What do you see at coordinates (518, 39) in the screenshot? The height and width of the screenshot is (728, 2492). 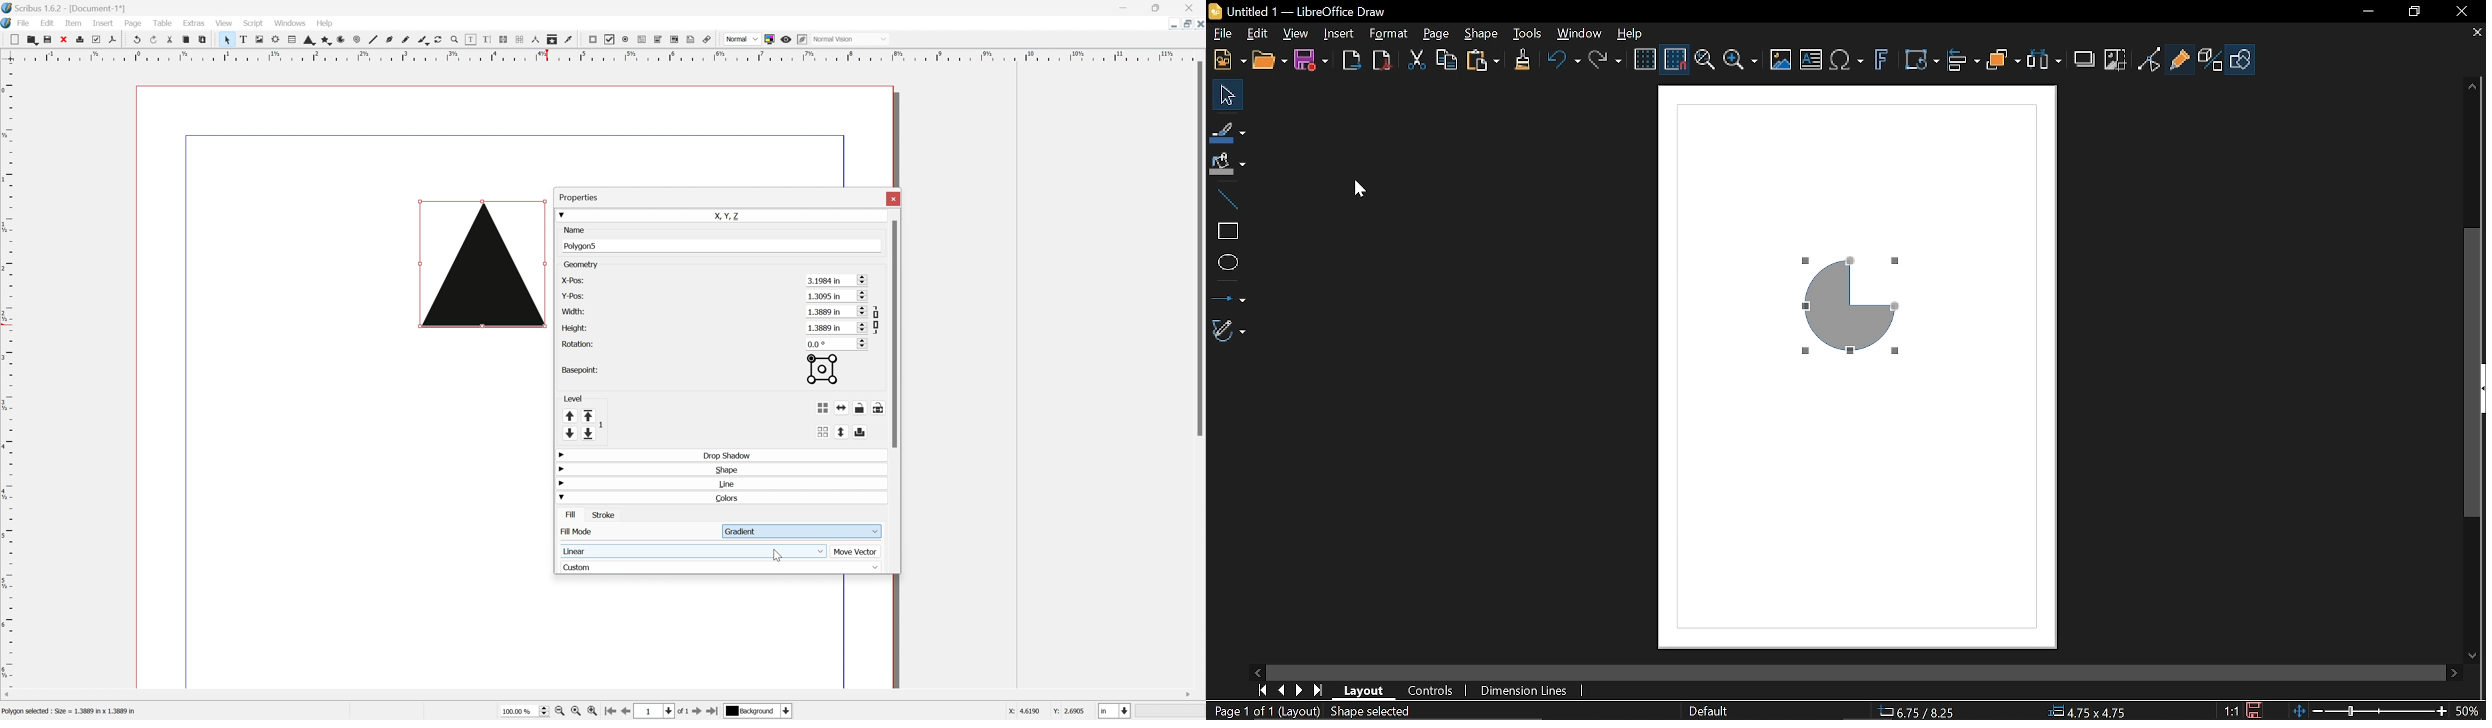 I see `Unlink Text frames` at bounding box center [518, 39].